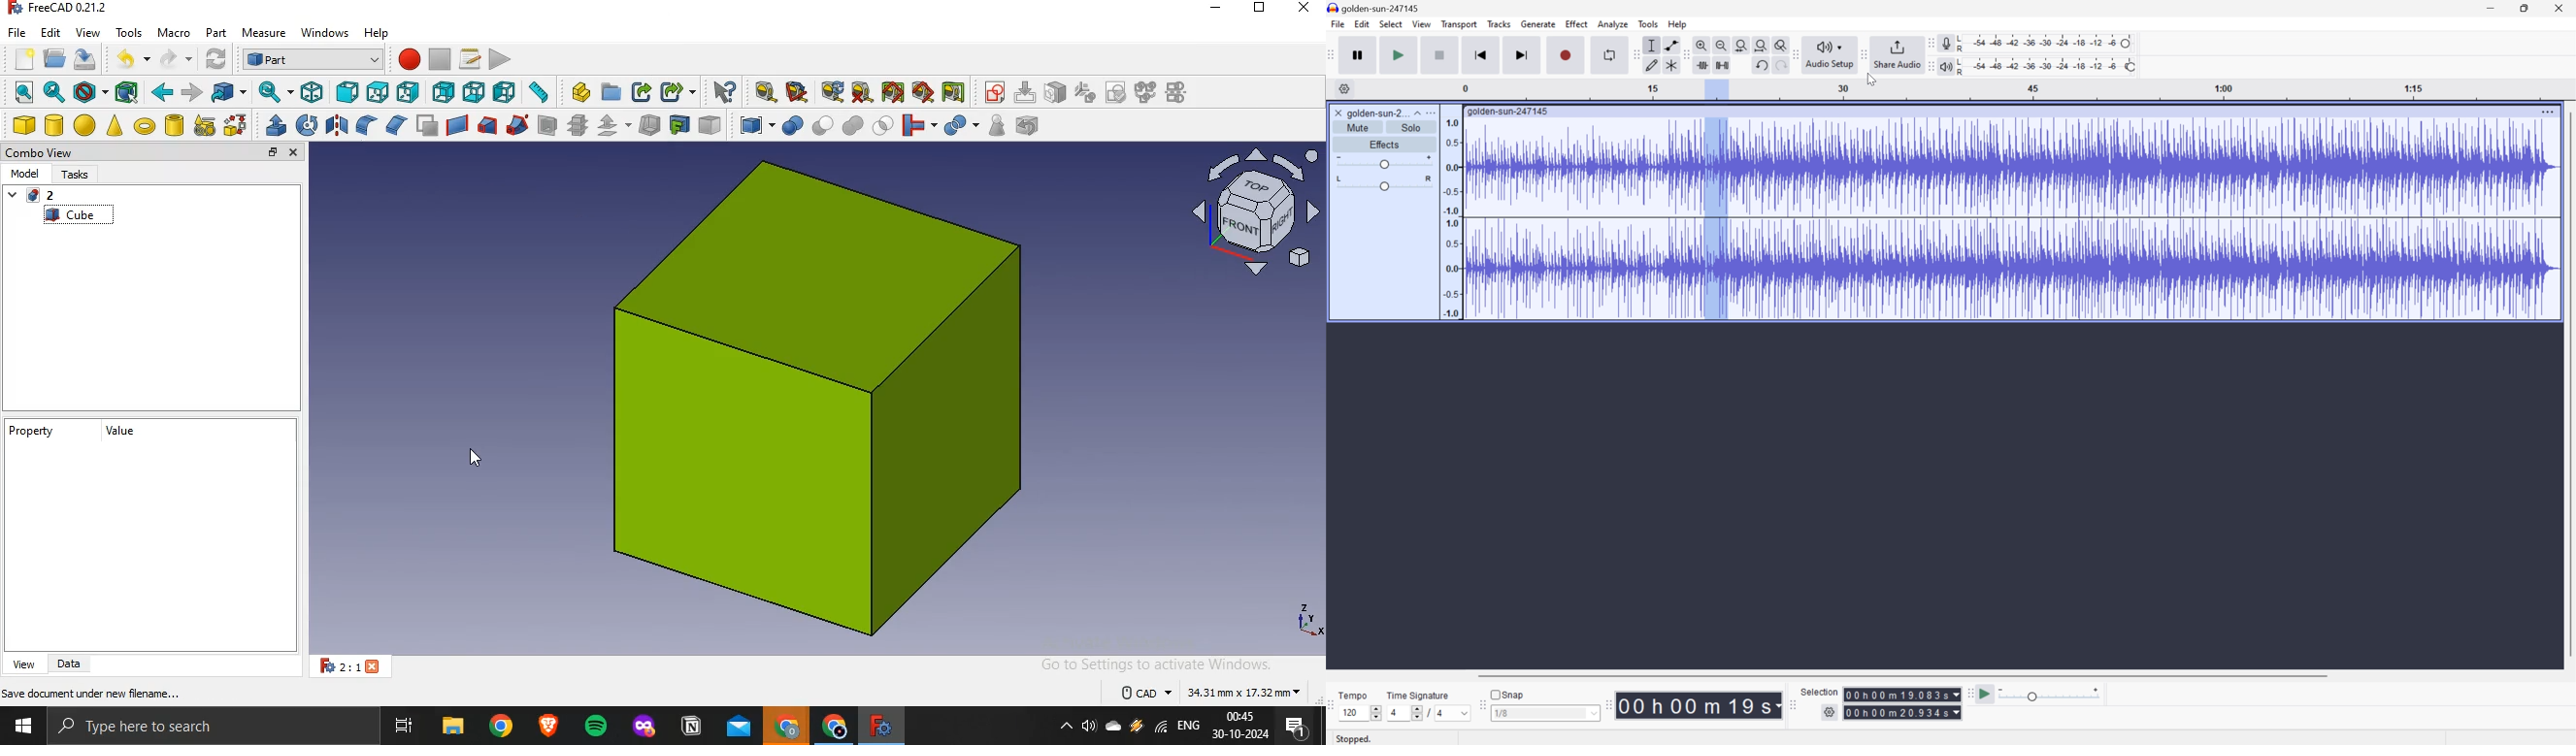 This screenshot has width=2576, height=756. Describe the element at coordinates (131, 32) in the screenshot. I see `tools` at that location.